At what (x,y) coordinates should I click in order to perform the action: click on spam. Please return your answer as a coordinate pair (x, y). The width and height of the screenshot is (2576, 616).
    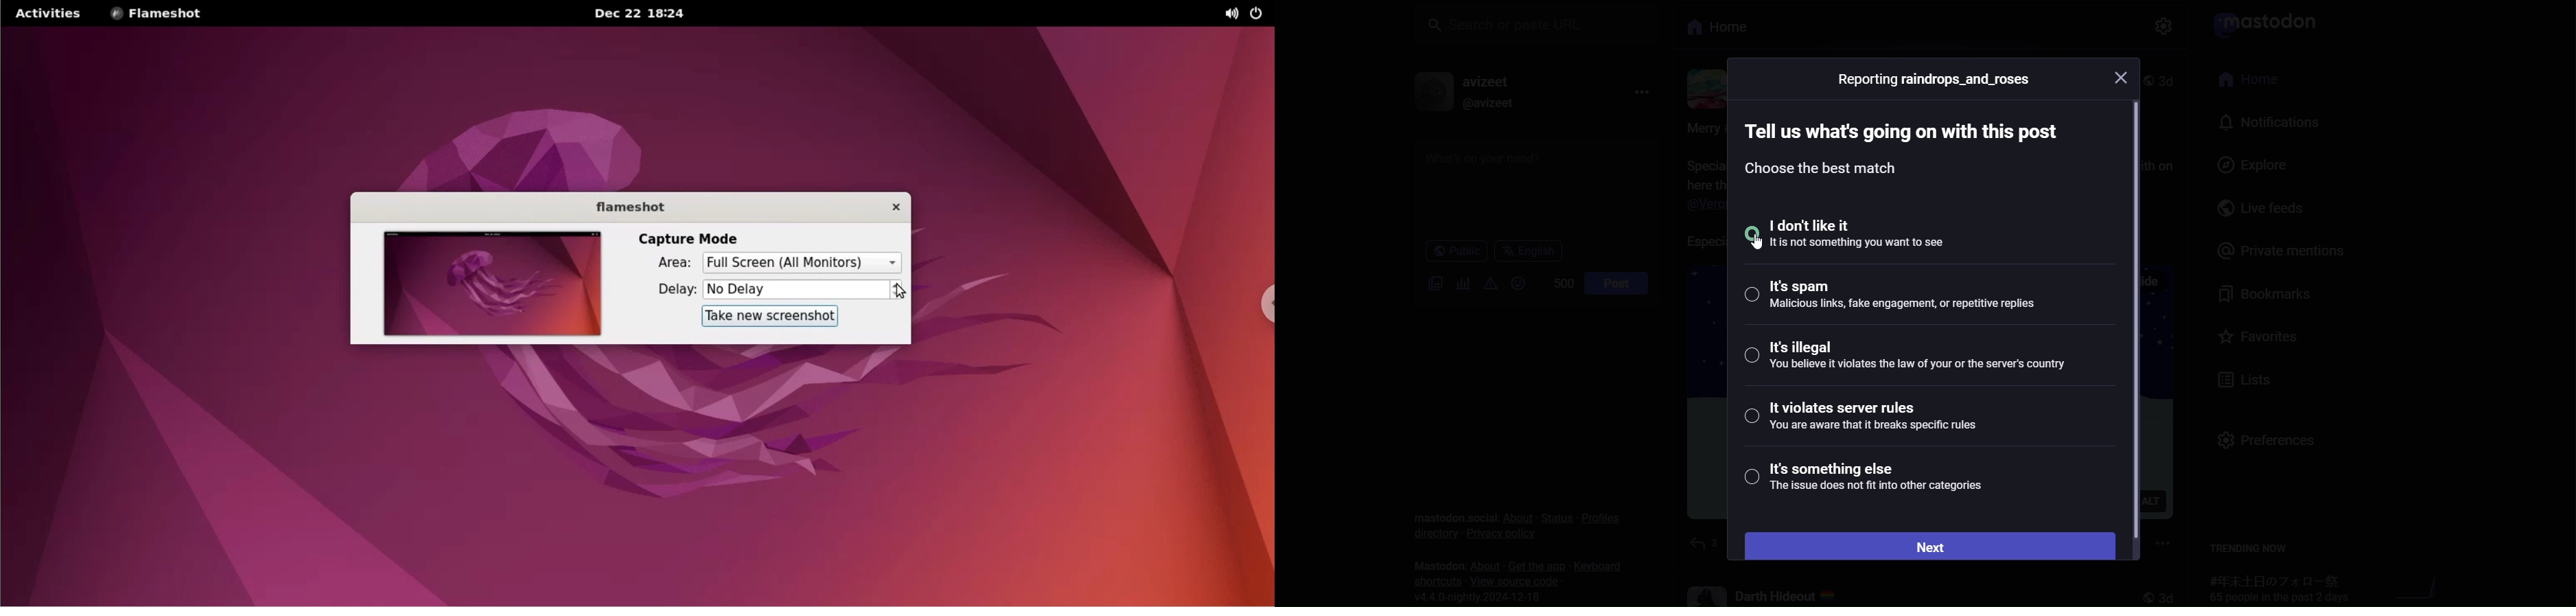
    Looking at the image, I should click on (1908, 297).